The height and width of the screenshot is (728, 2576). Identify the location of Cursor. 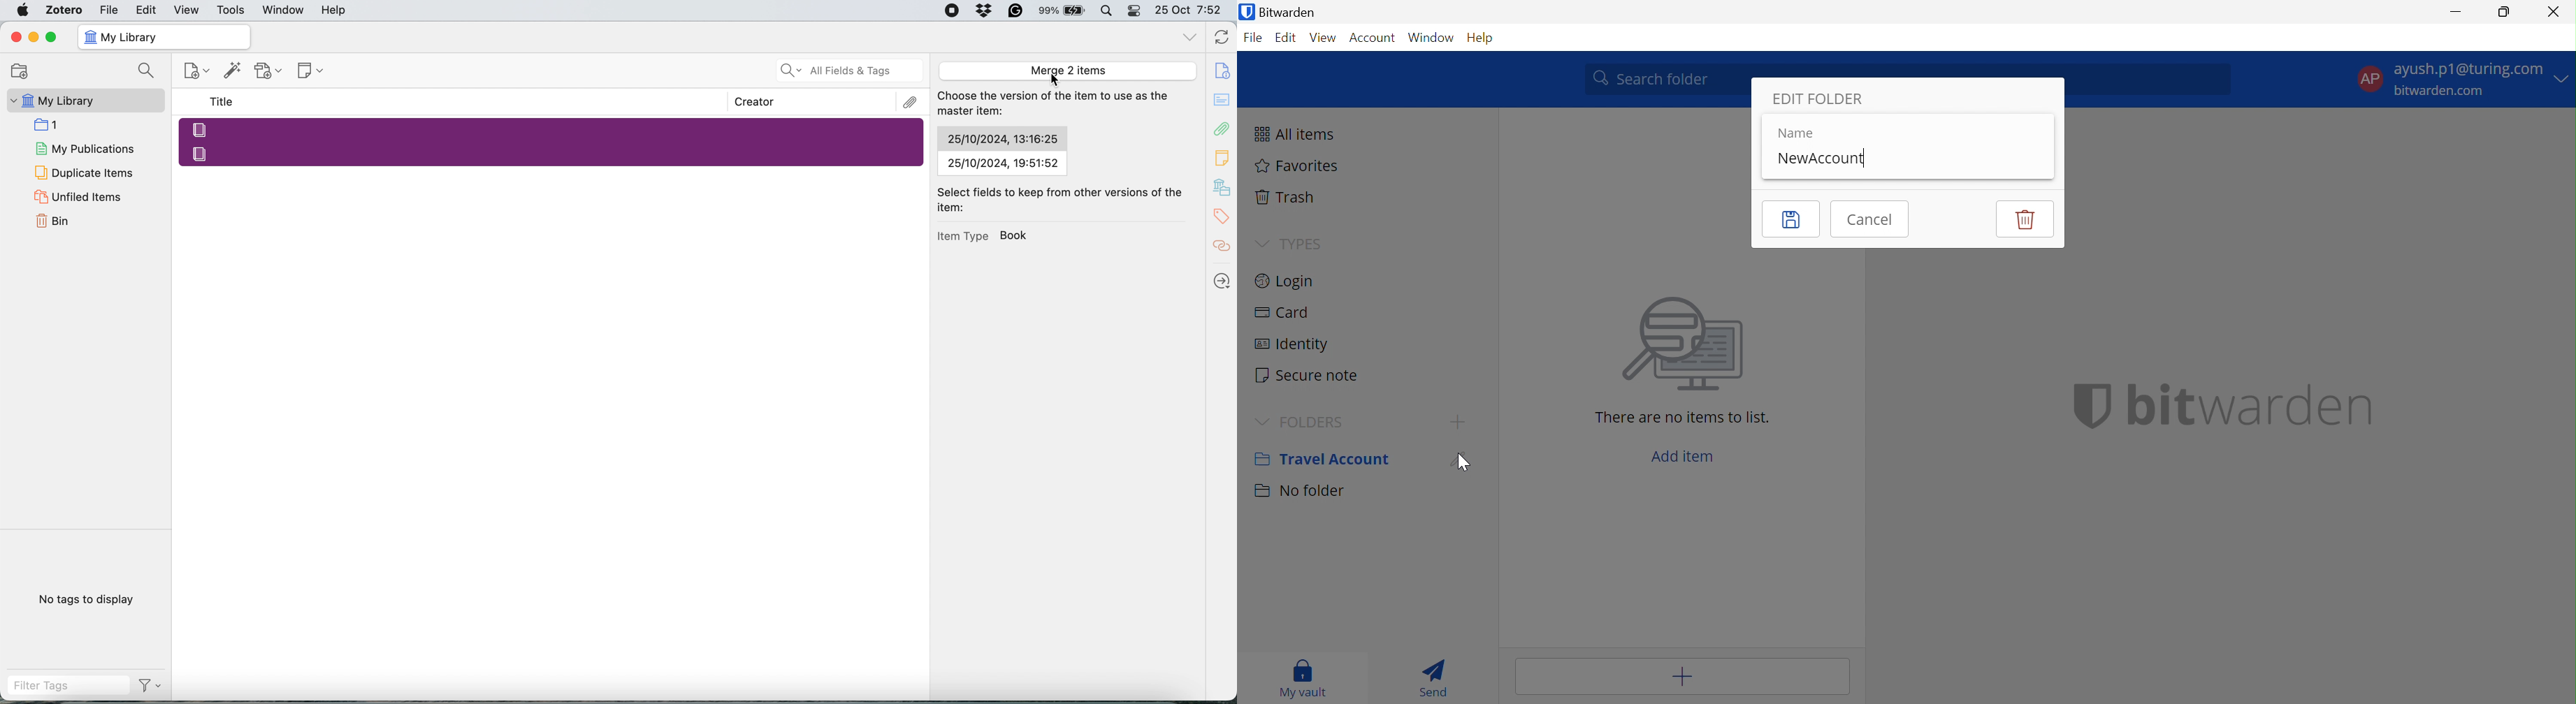
(1462, 462).